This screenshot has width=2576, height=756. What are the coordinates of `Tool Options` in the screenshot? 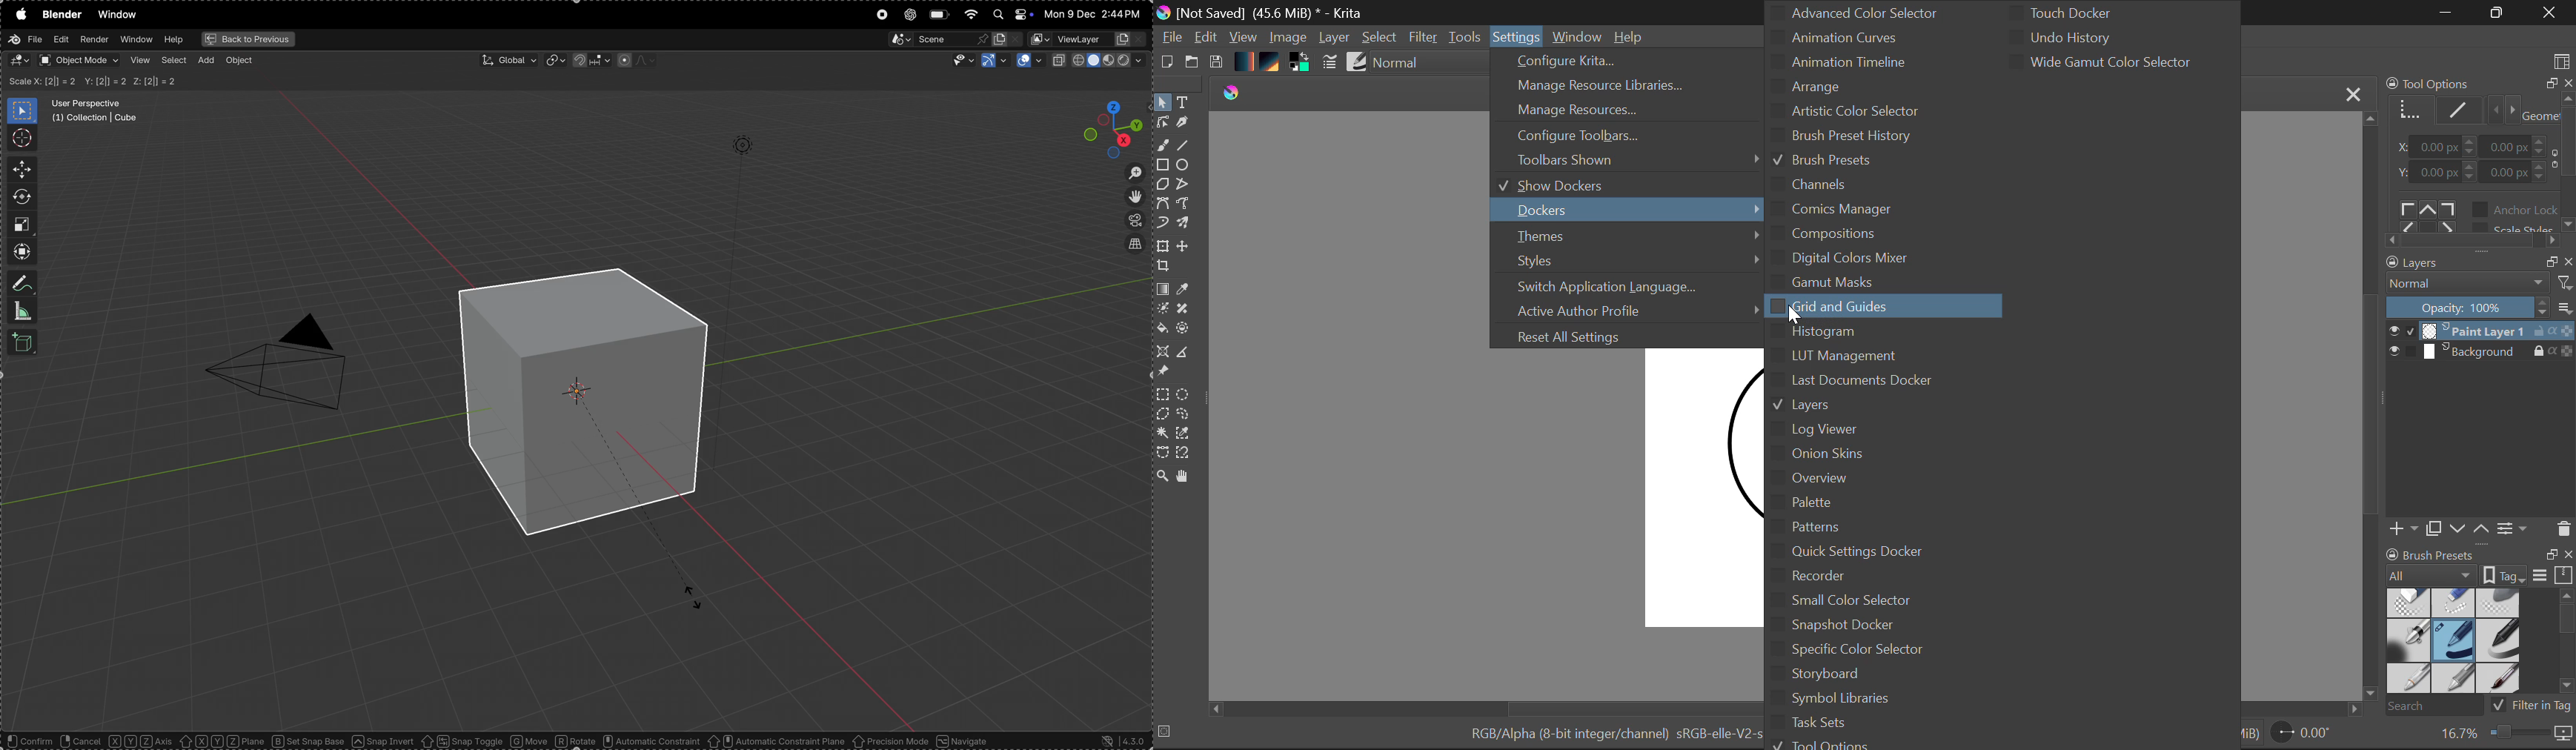 It's located at (2478, 163).